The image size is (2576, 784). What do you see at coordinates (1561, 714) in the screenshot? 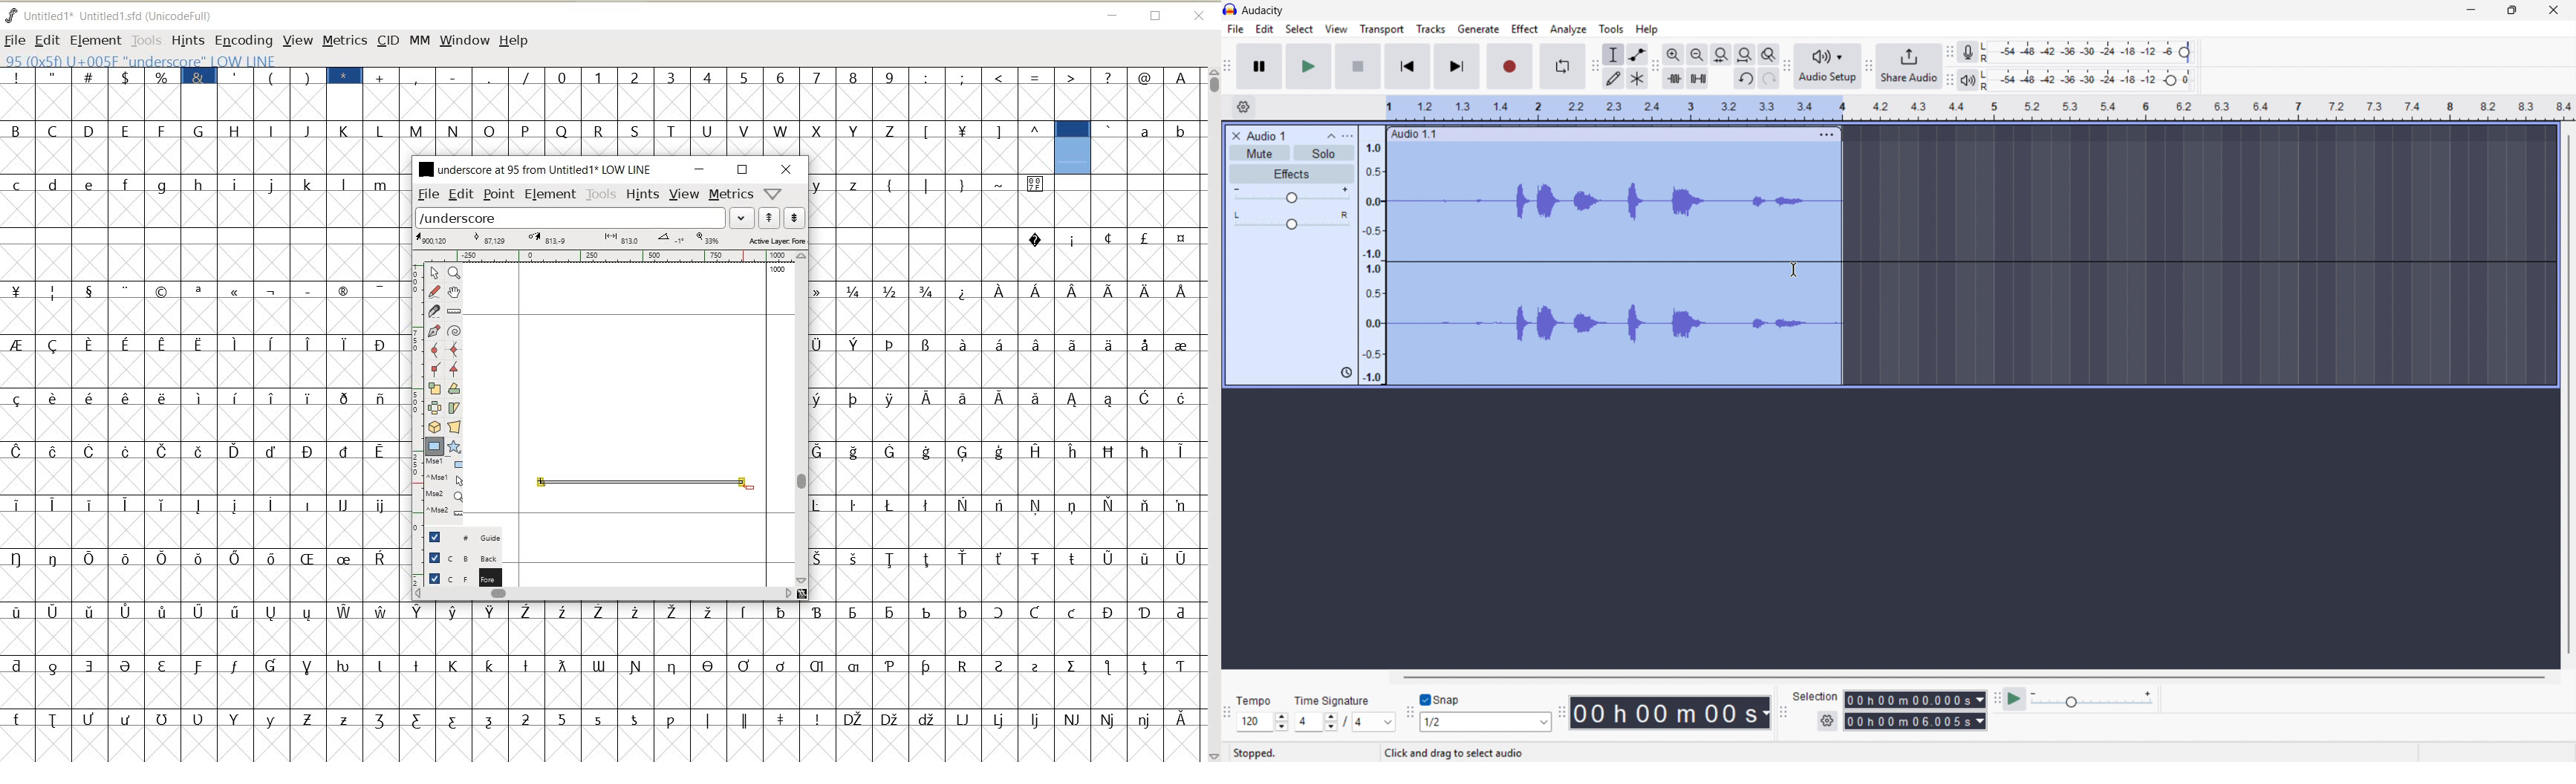
I see `Time toolbar` at bounding box center [1561, 714].